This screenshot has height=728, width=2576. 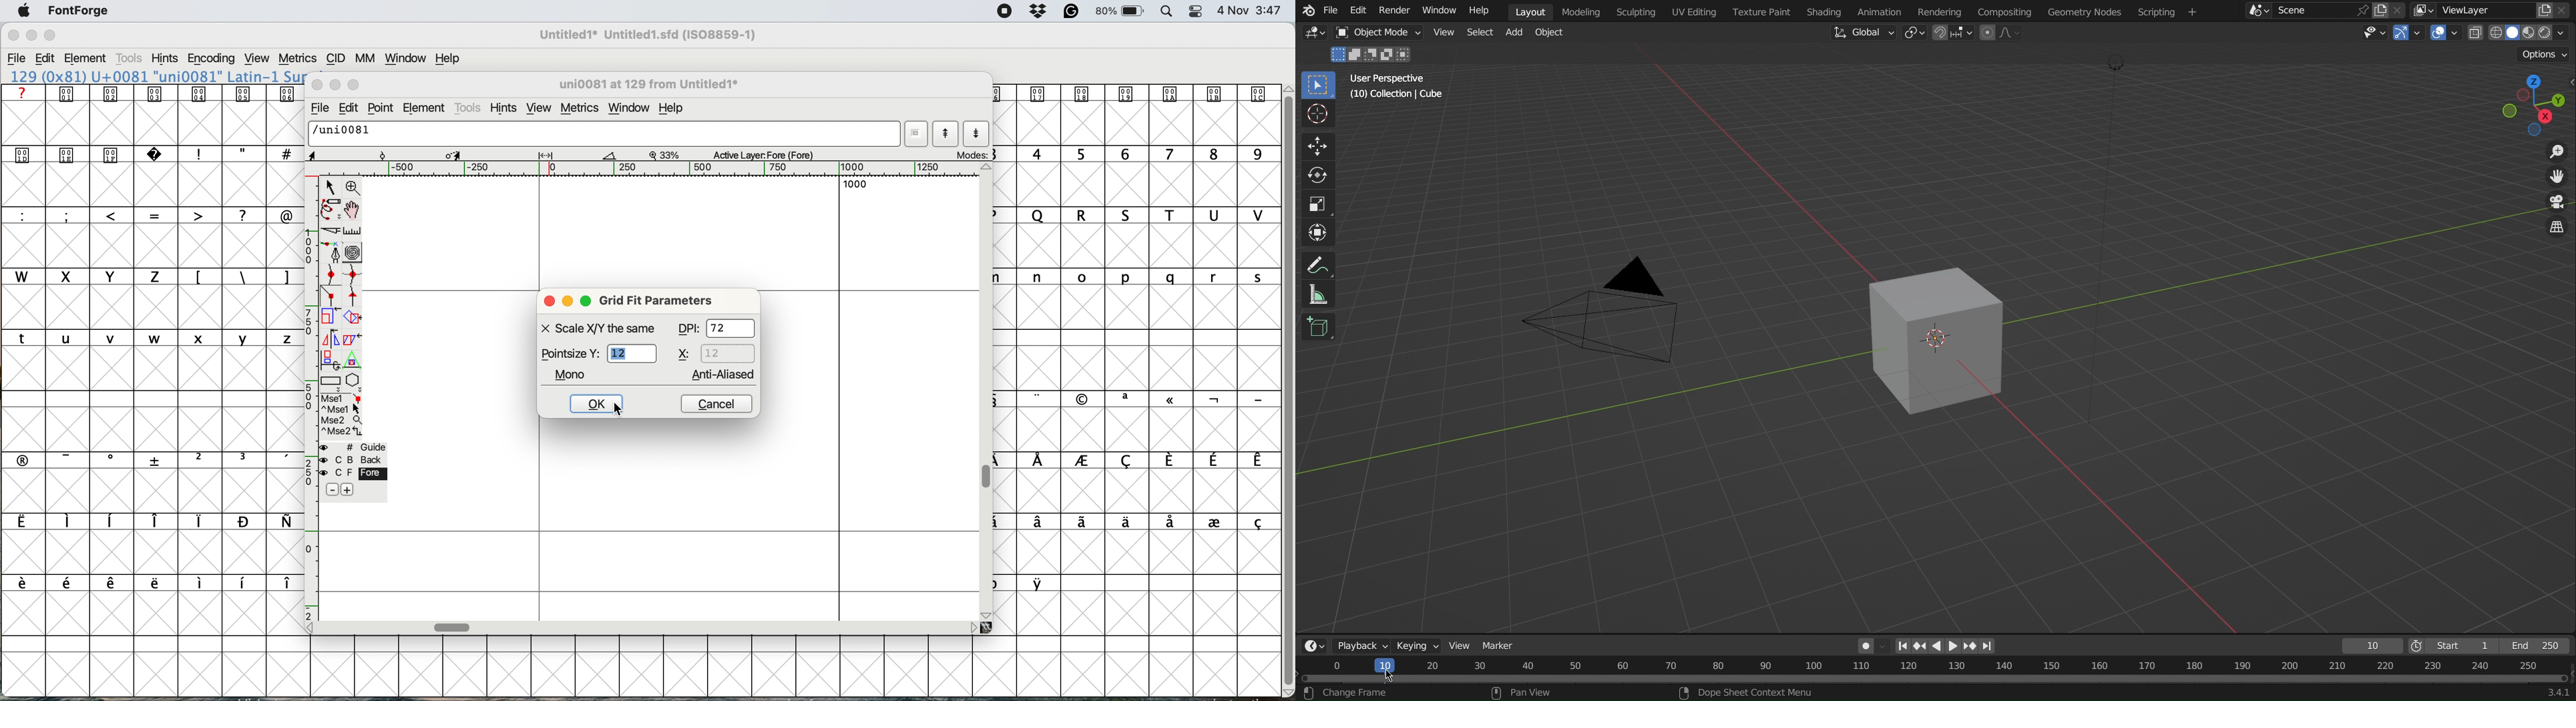 What do you see at coordinates (581, 108) in the screenshot?
I see `metrics` at bounding box center [581, 108].